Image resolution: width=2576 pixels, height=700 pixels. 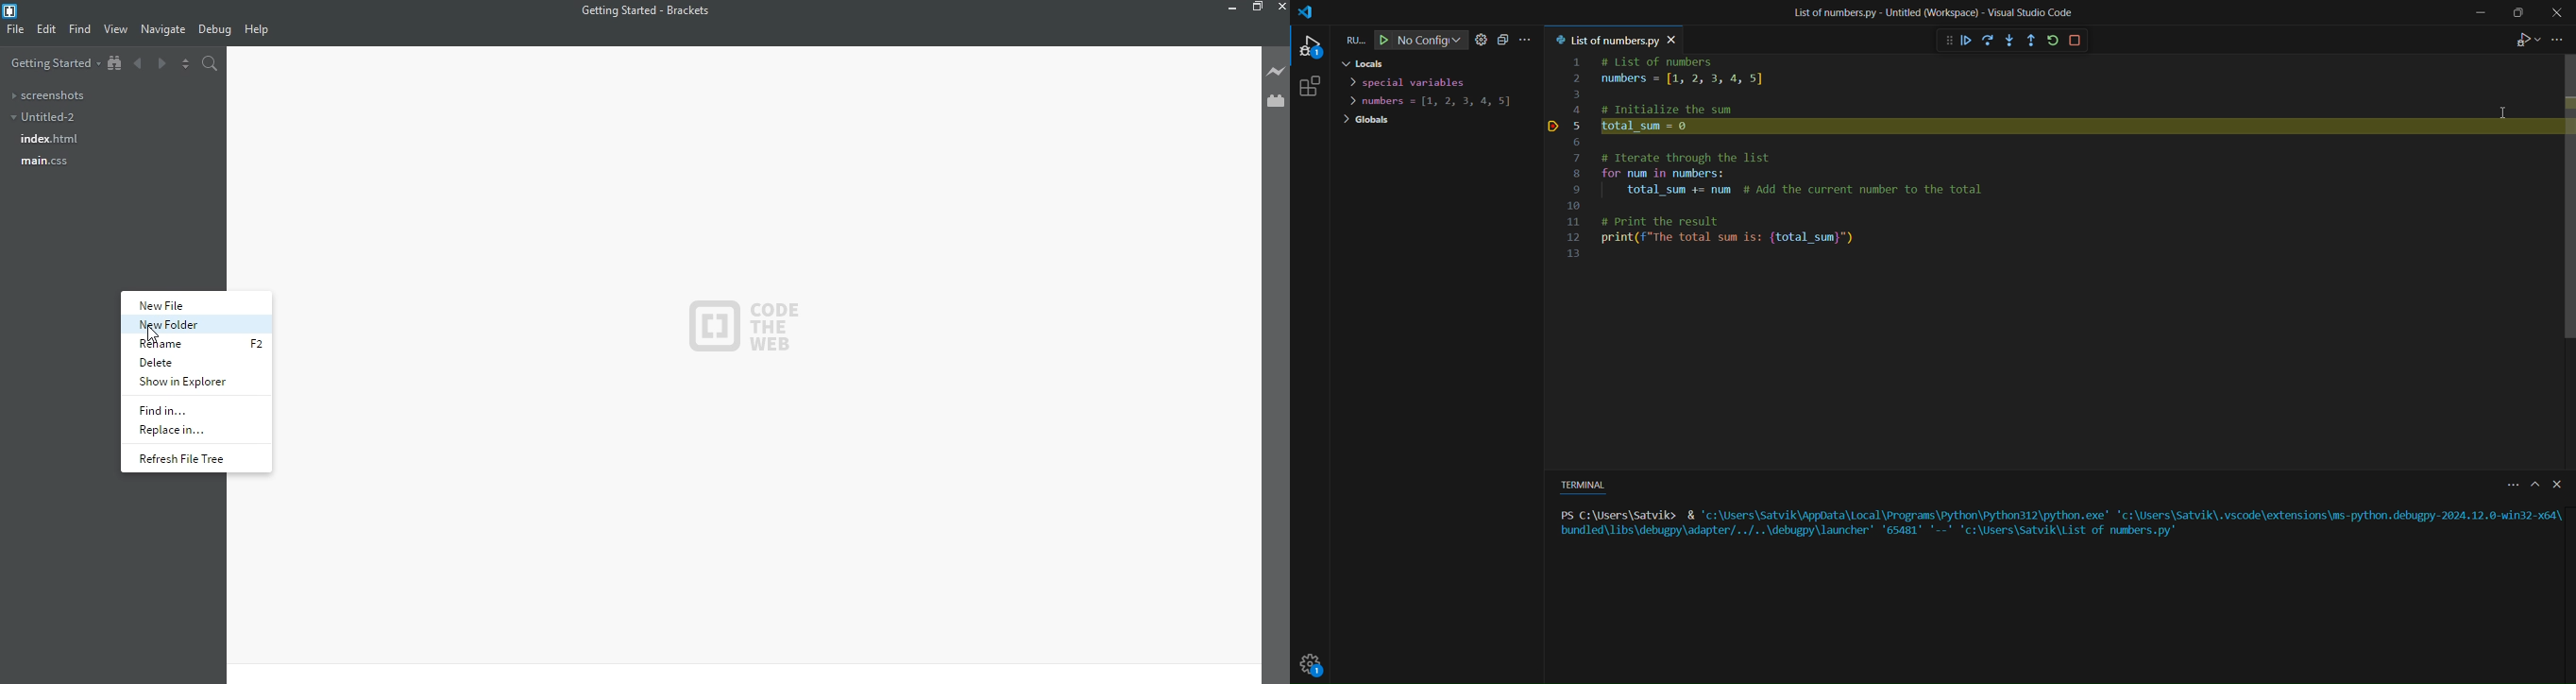 I want to click on run or debug, so click(x=1351, y=40).